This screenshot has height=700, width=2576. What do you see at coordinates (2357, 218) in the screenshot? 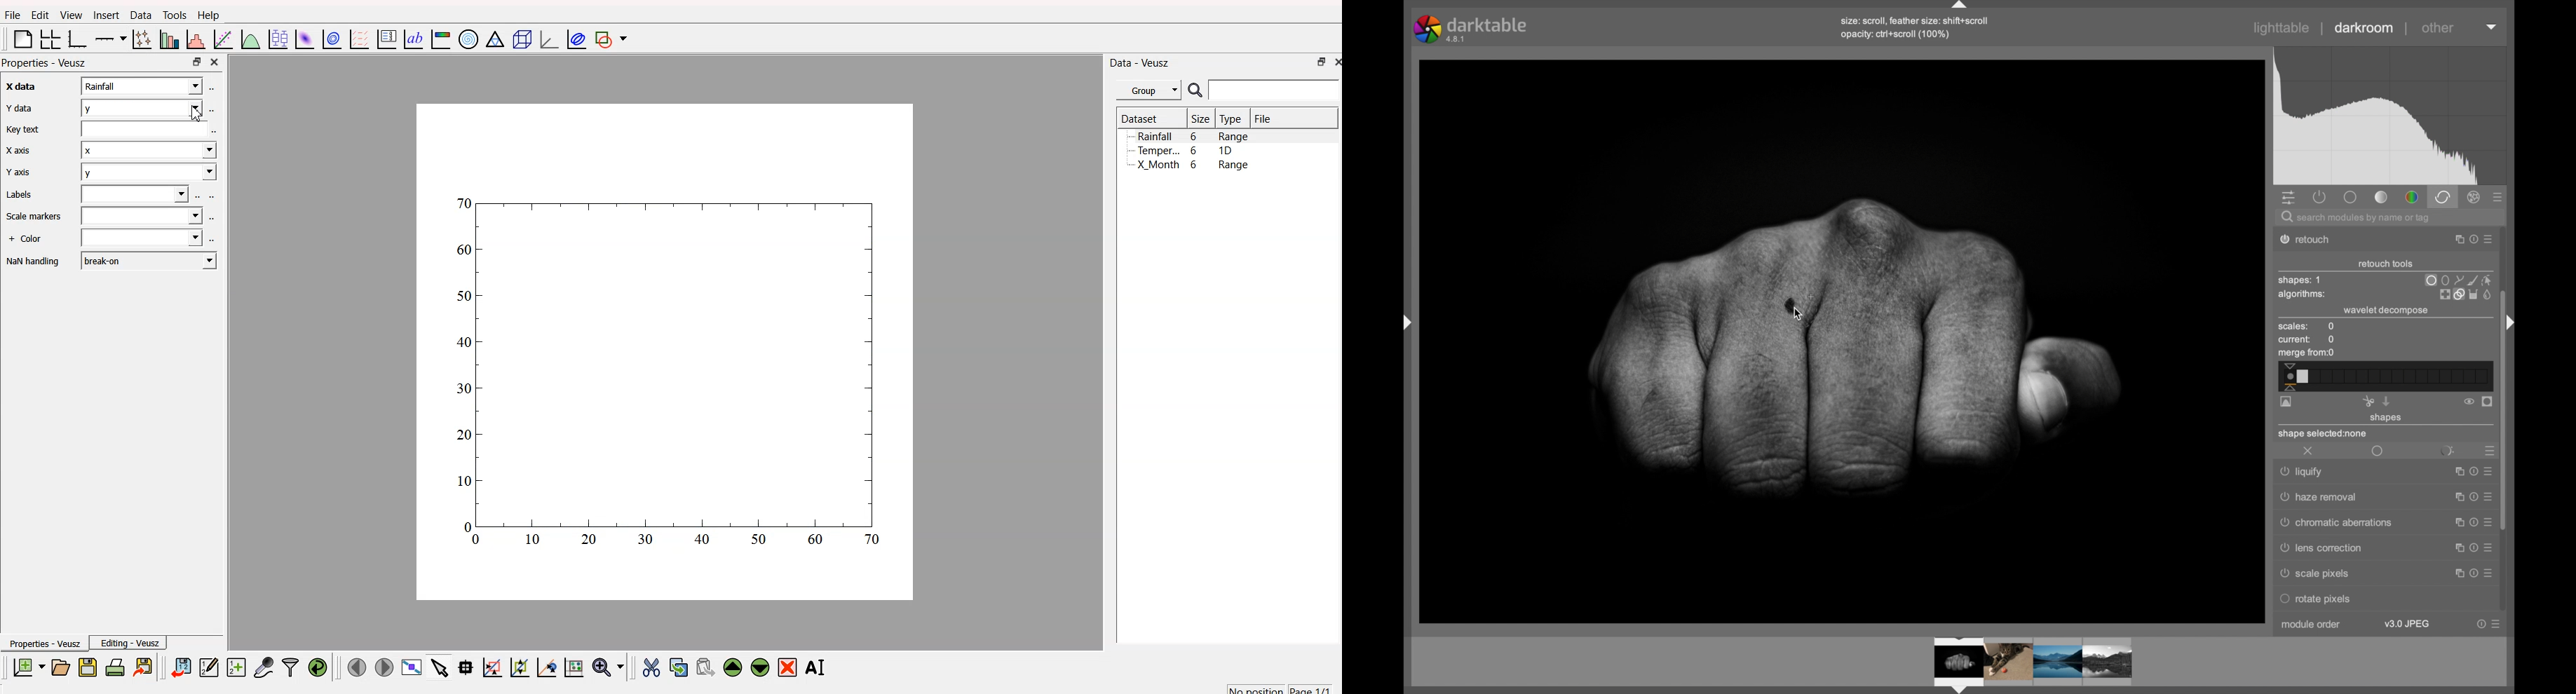
I see `search modules by name or tag` at bounding box center [2357, 218].